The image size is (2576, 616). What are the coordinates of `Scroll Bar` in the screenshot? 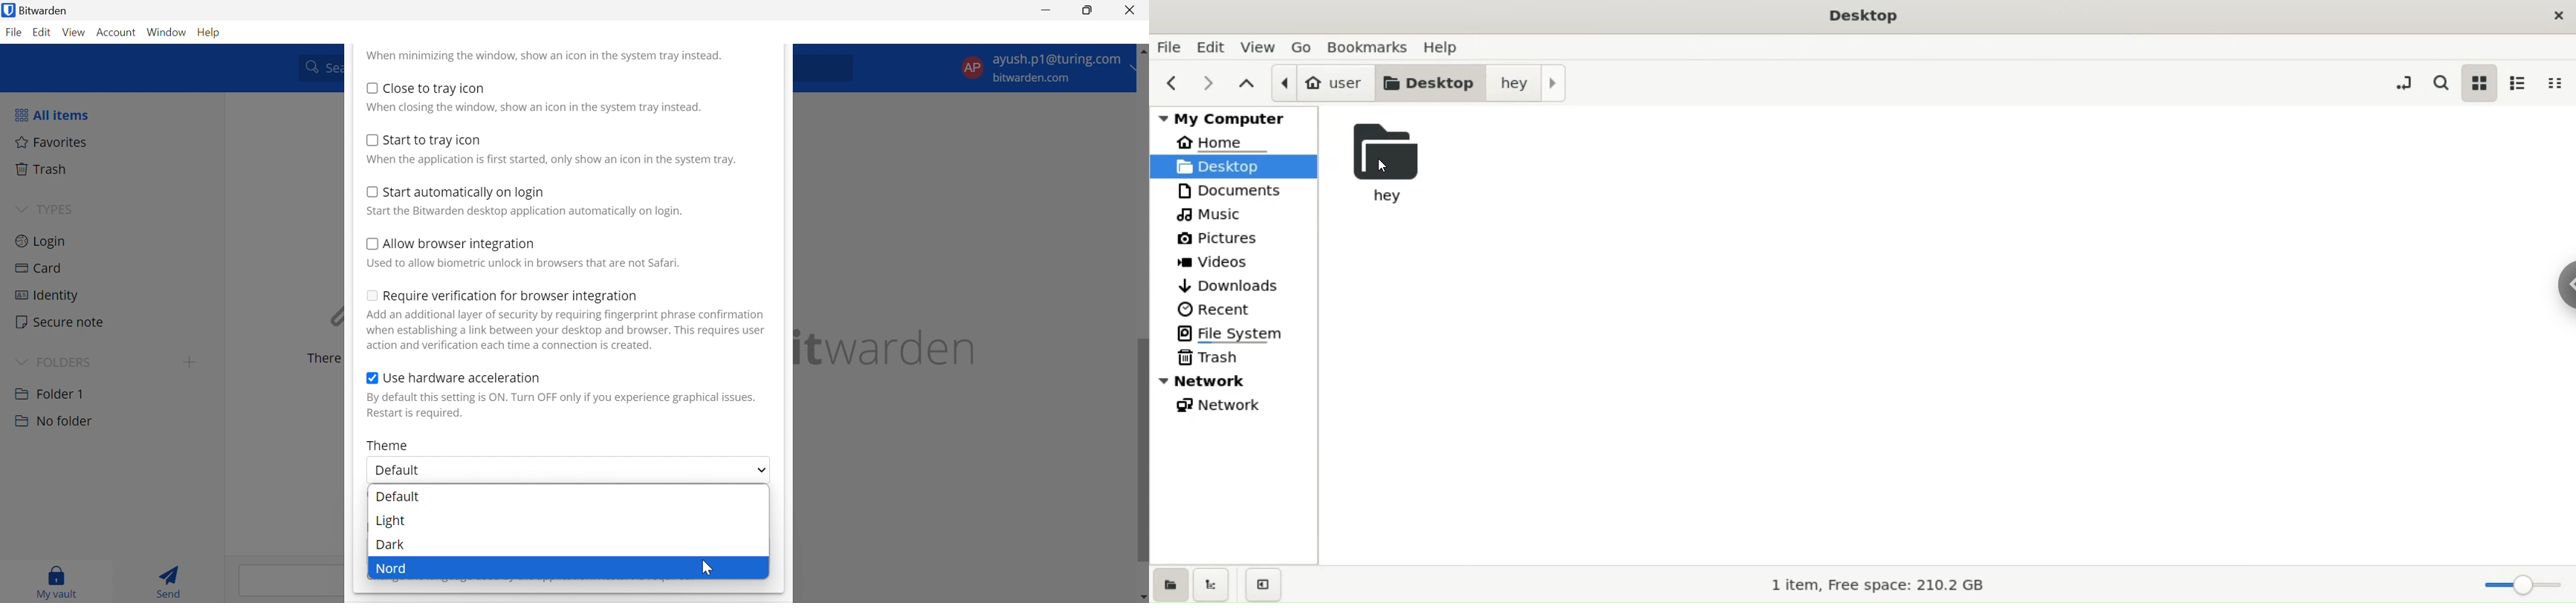 It's located at (1142, 321).